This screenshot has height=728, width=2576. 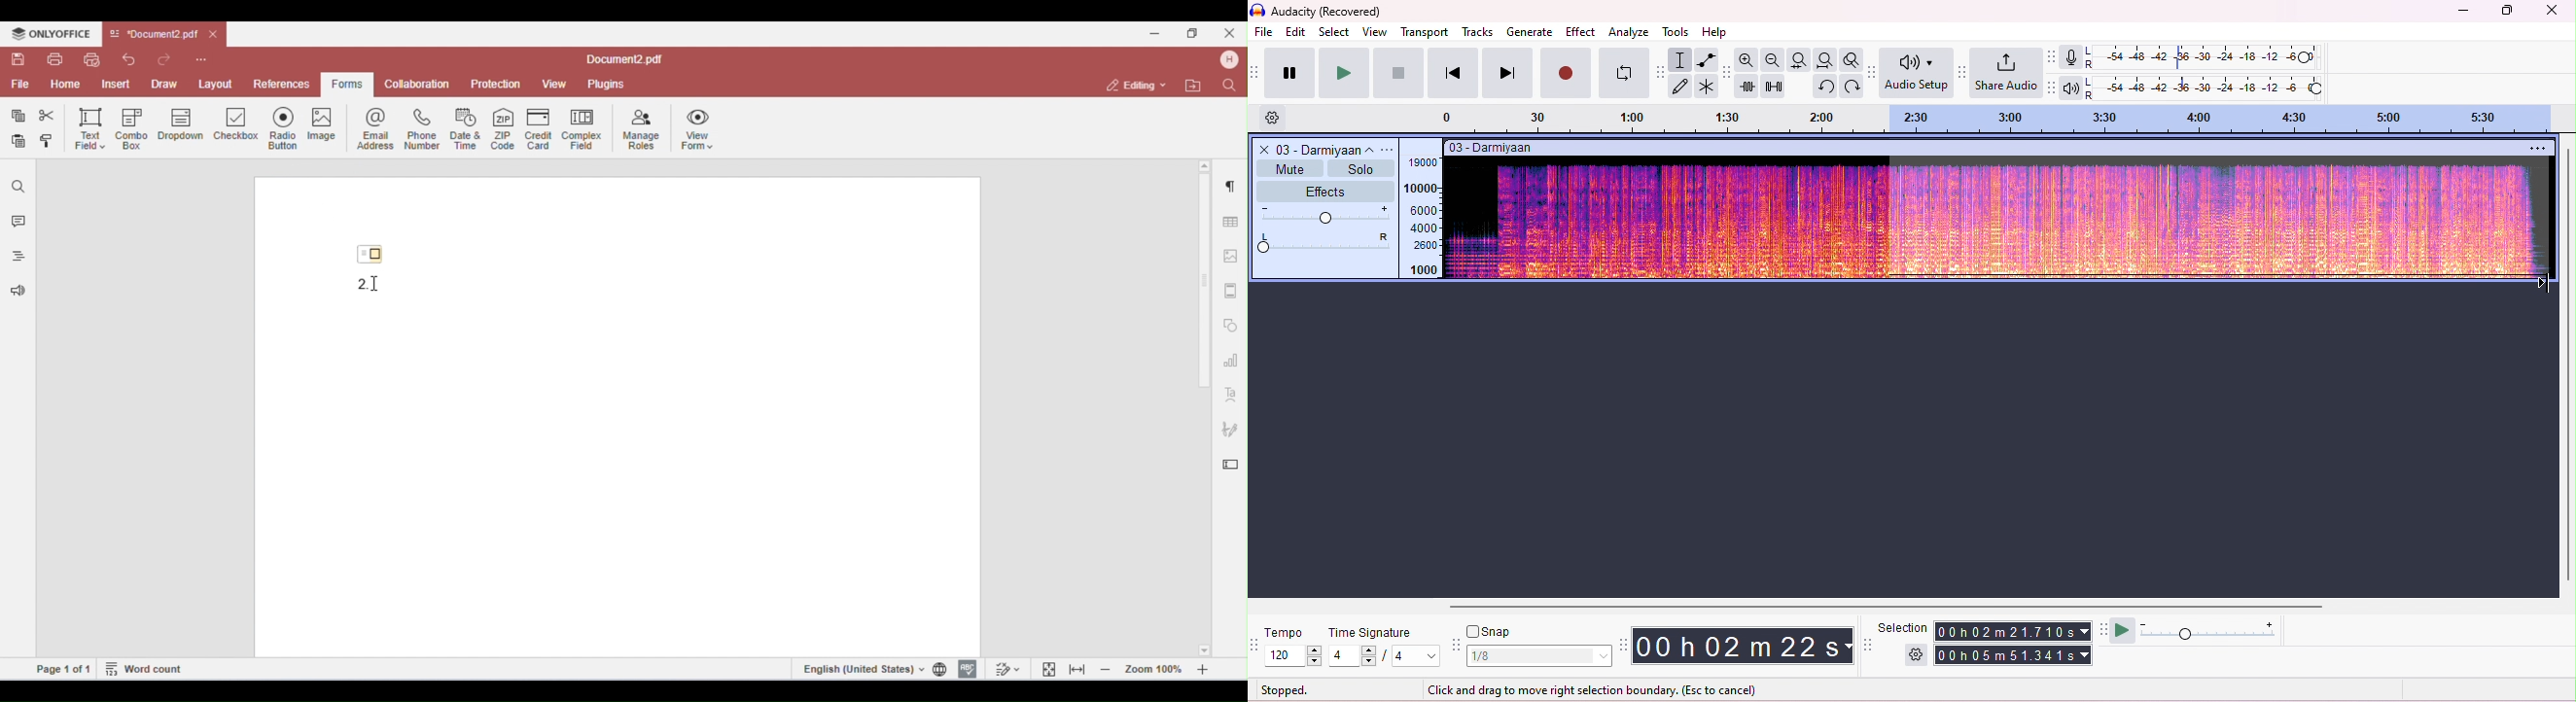 I want to click on stopped, so click(x=1287, y=689).